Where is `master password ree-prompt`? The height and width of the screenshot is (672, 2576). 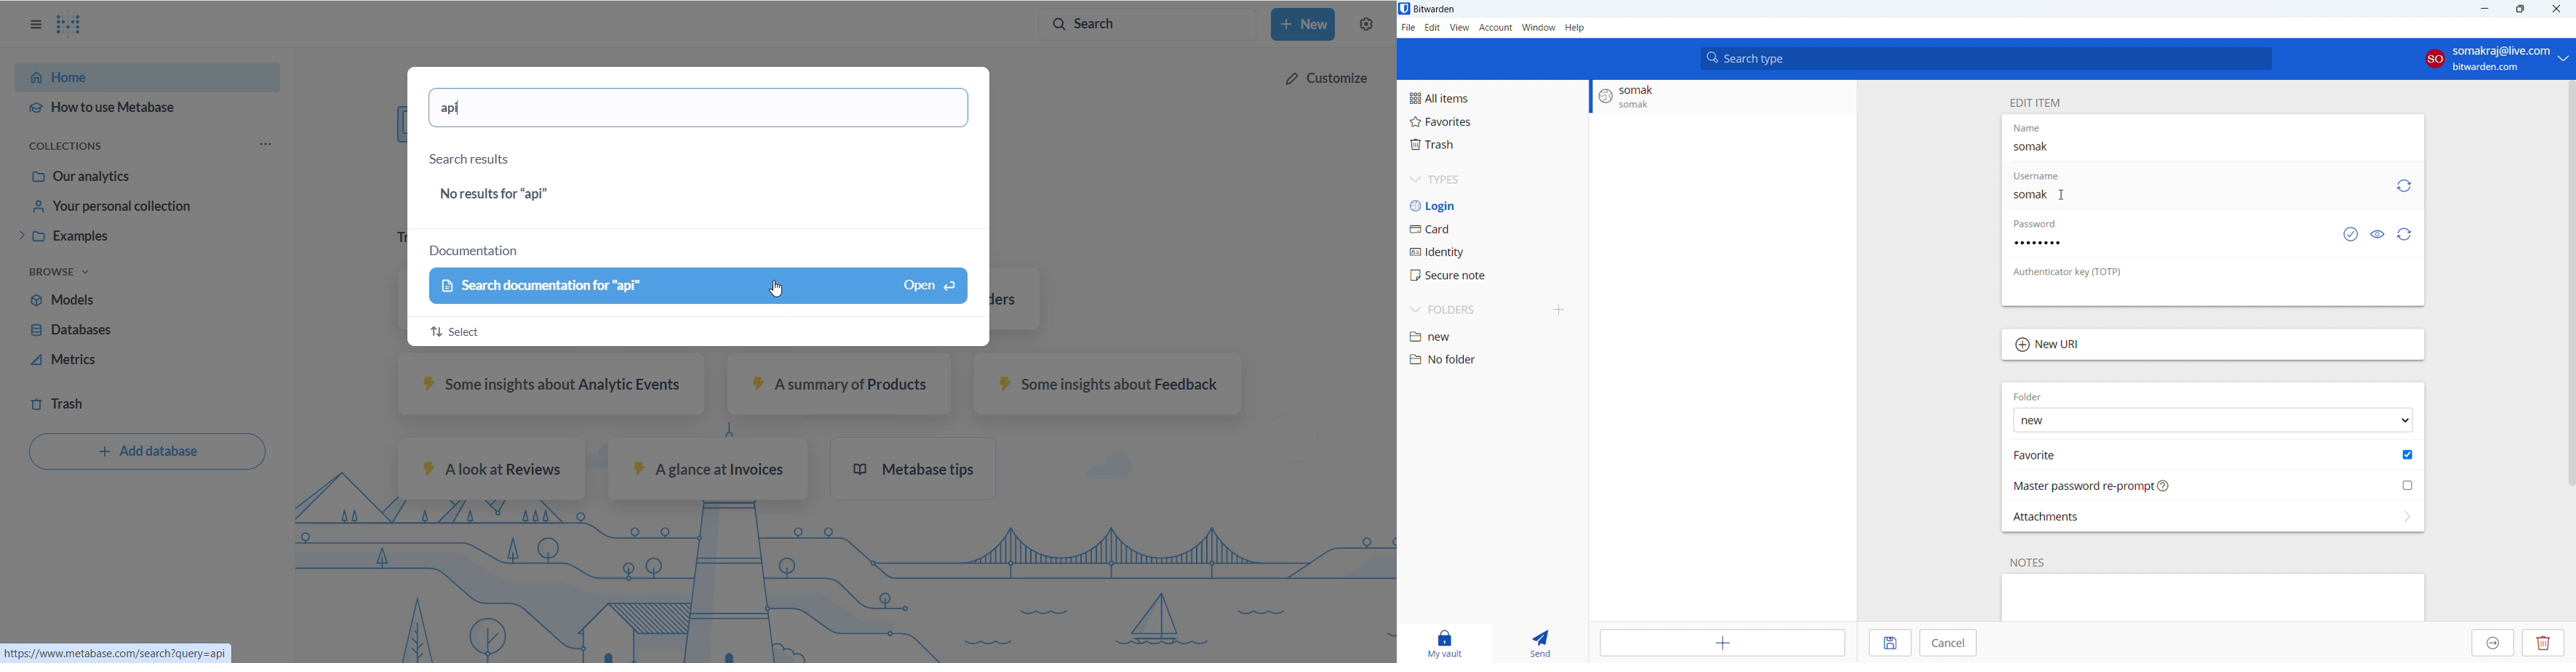 master password ree-prompt is located at coordinates (2214, 486).